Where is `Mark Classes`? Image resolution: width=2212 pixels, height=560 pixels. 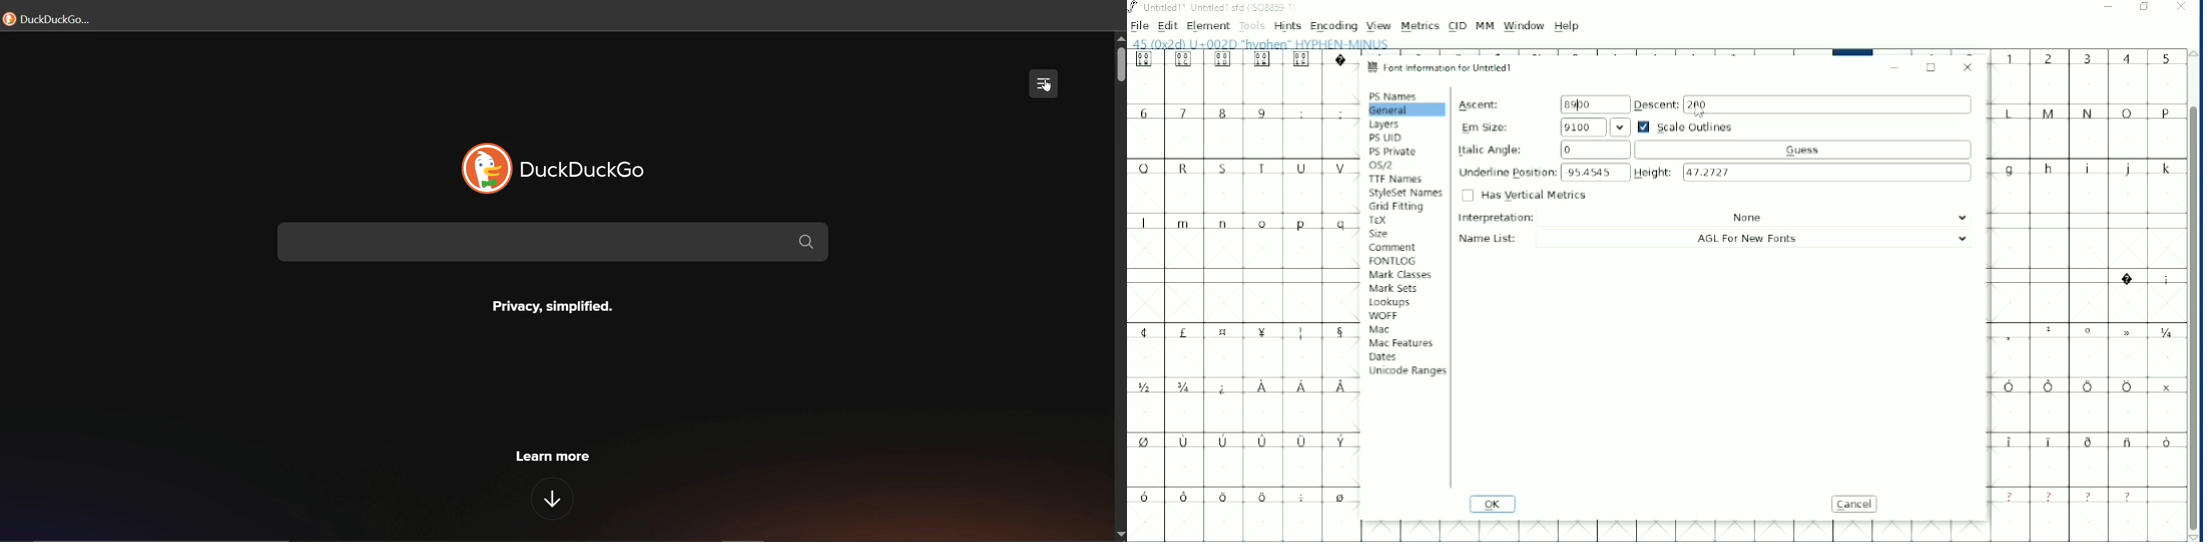
Mark Classes is located at coordinates (1402, 274).